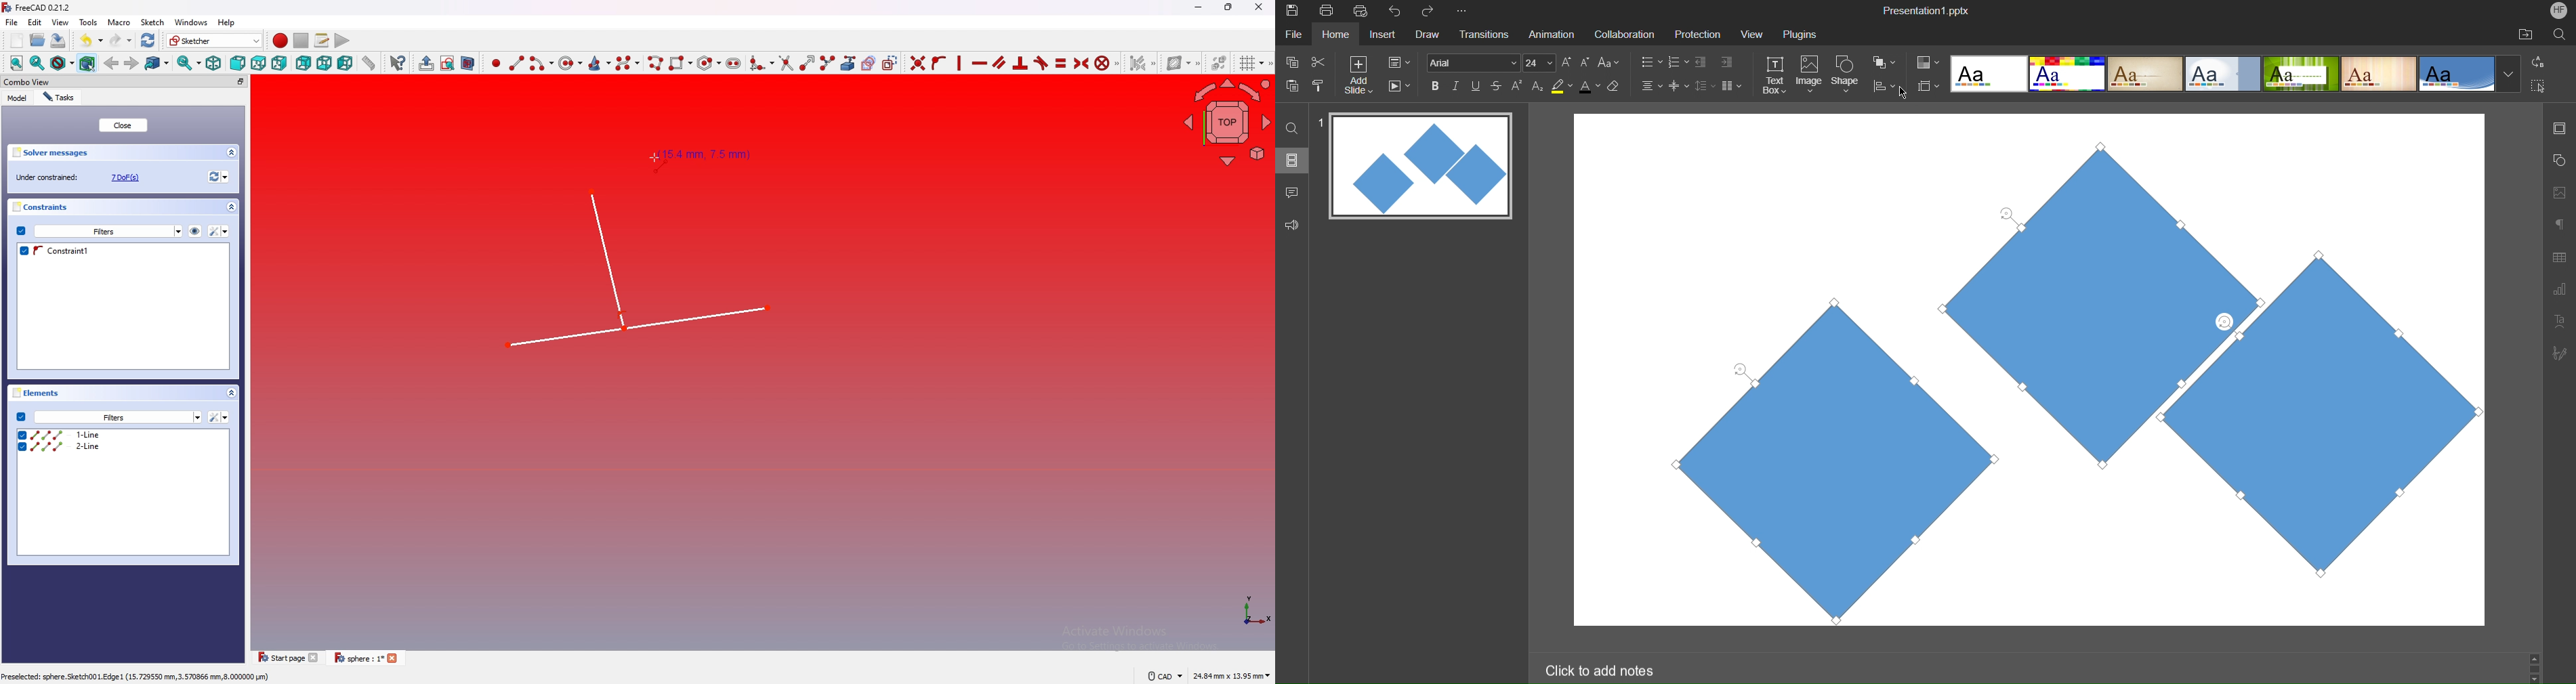  I want to click on search, so click(1293, 127).